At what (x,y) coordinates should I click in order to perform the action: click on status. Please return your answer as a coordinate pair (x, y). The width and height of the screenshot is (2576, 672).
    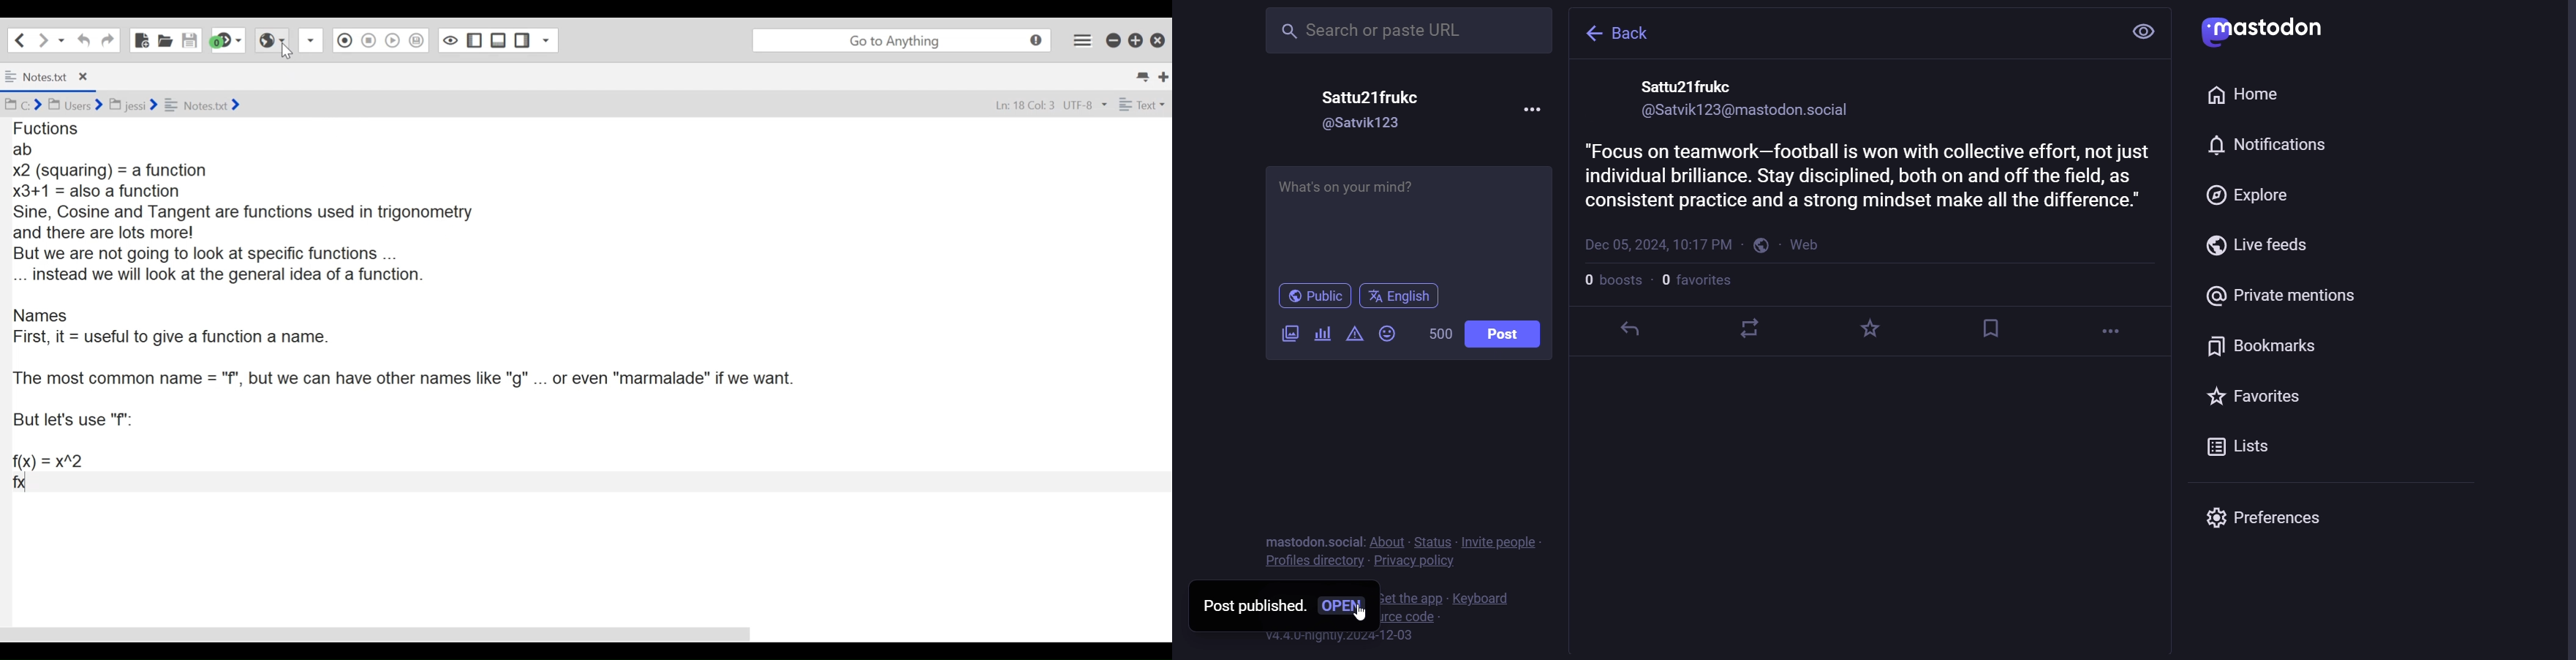
    Looking at the image, I should click on (1432, 540).